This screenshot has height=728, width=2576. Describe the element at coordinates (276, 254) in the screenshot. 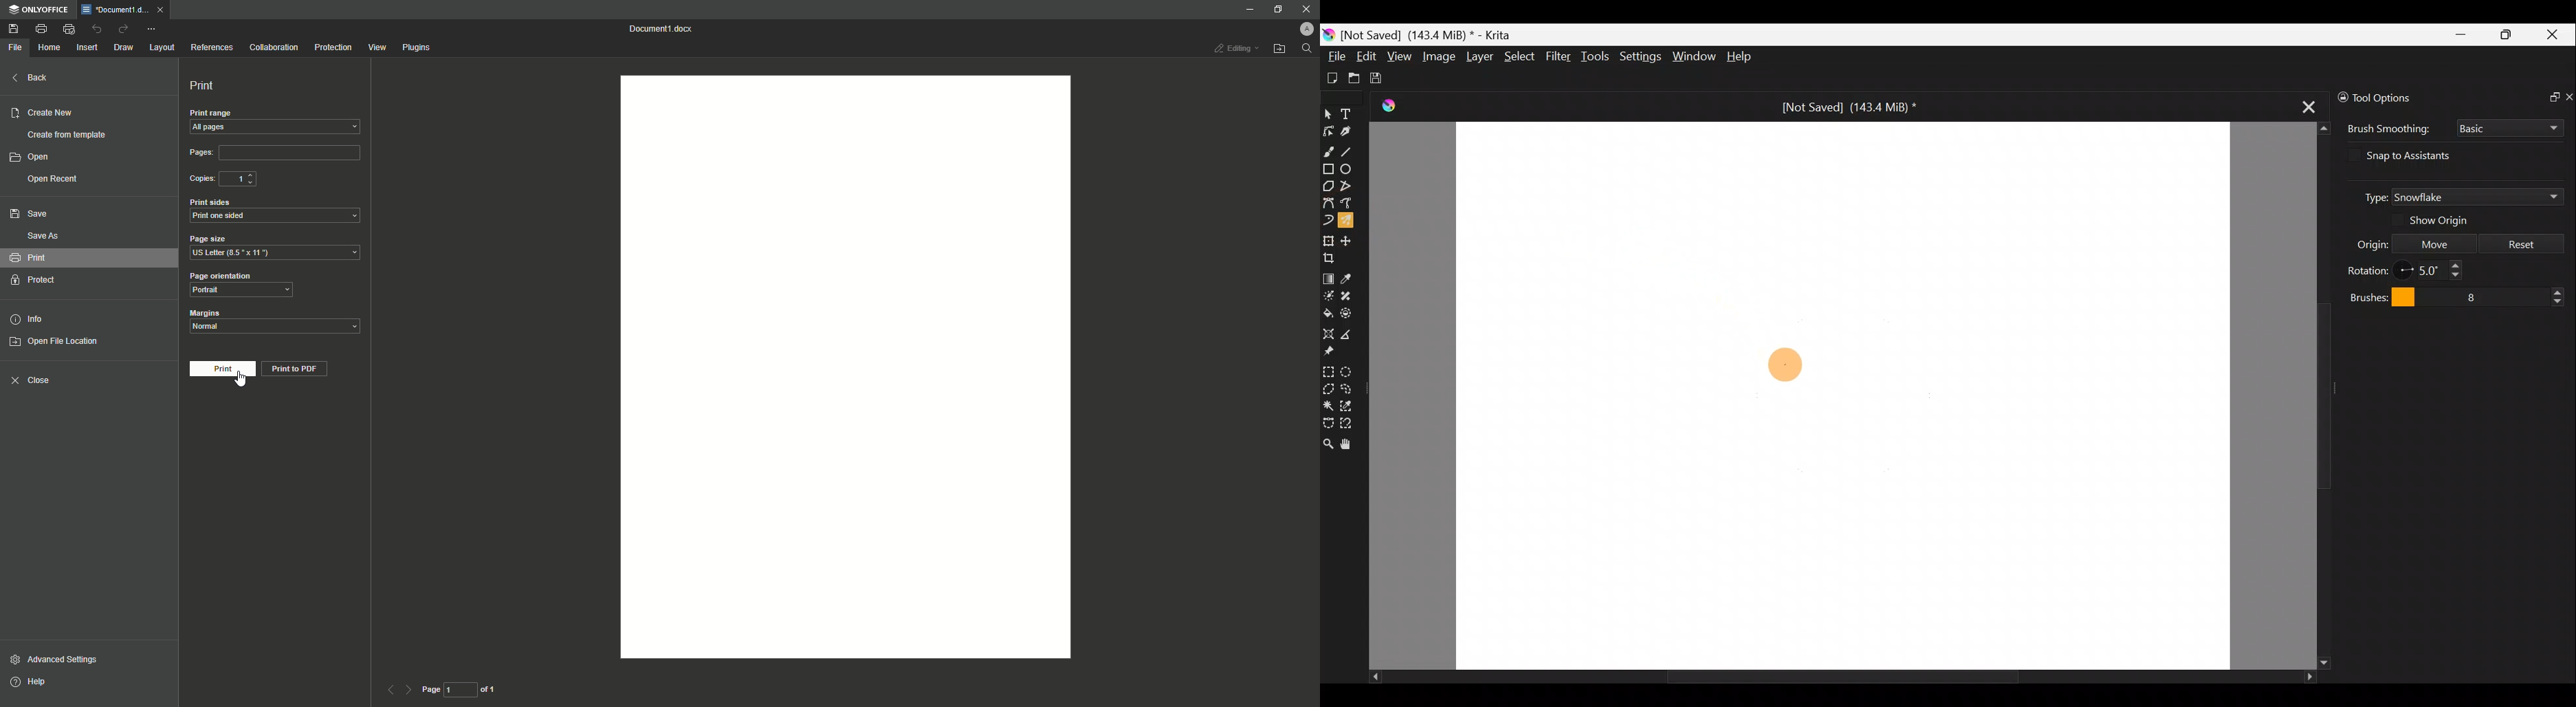

I see `US Letter` at that location.